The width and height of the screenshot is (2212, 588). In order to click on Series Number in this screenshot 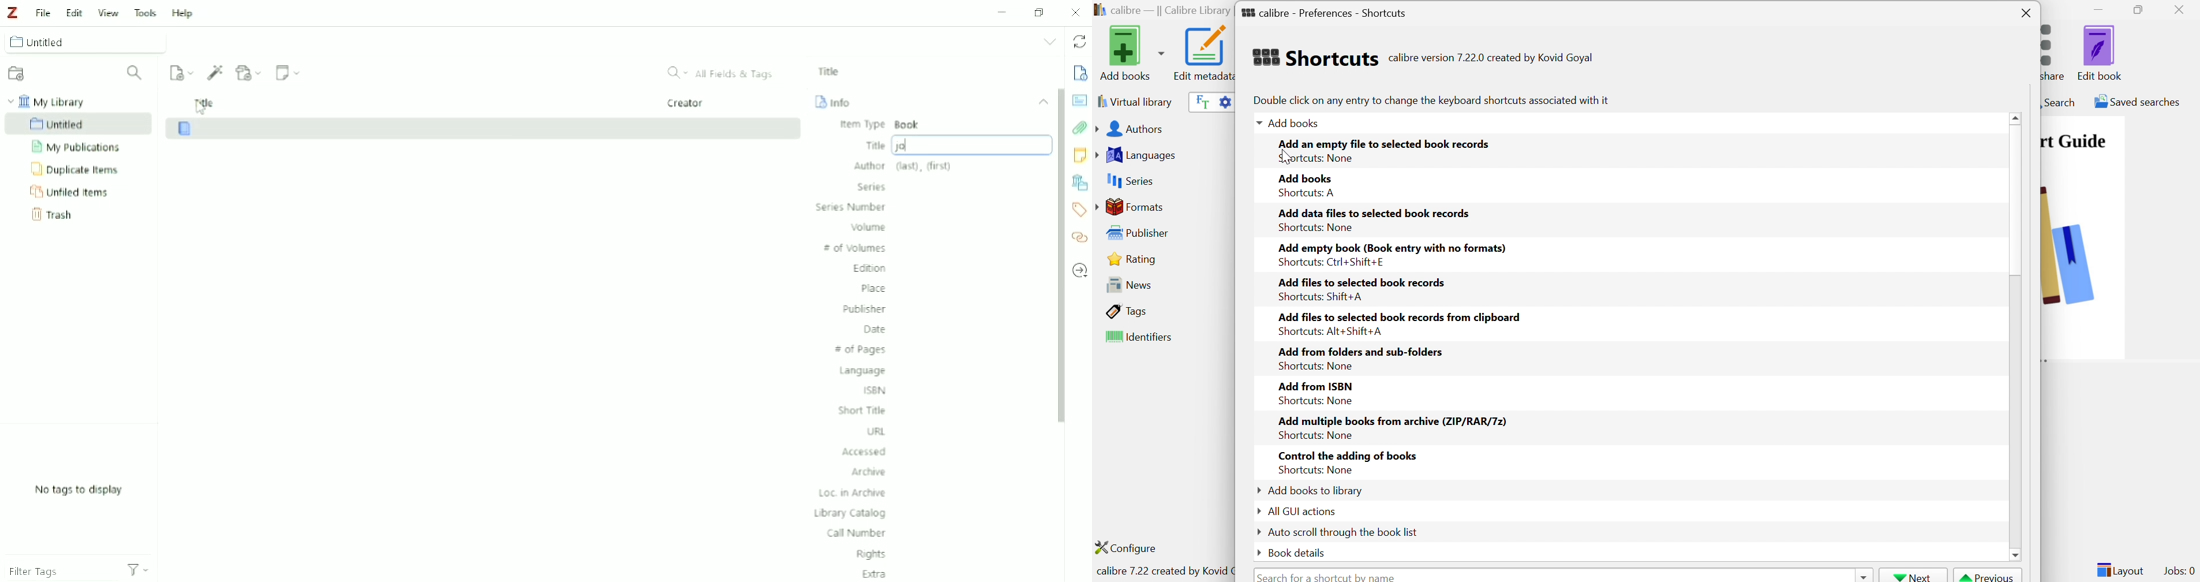, I will do `click(852, 207)`.